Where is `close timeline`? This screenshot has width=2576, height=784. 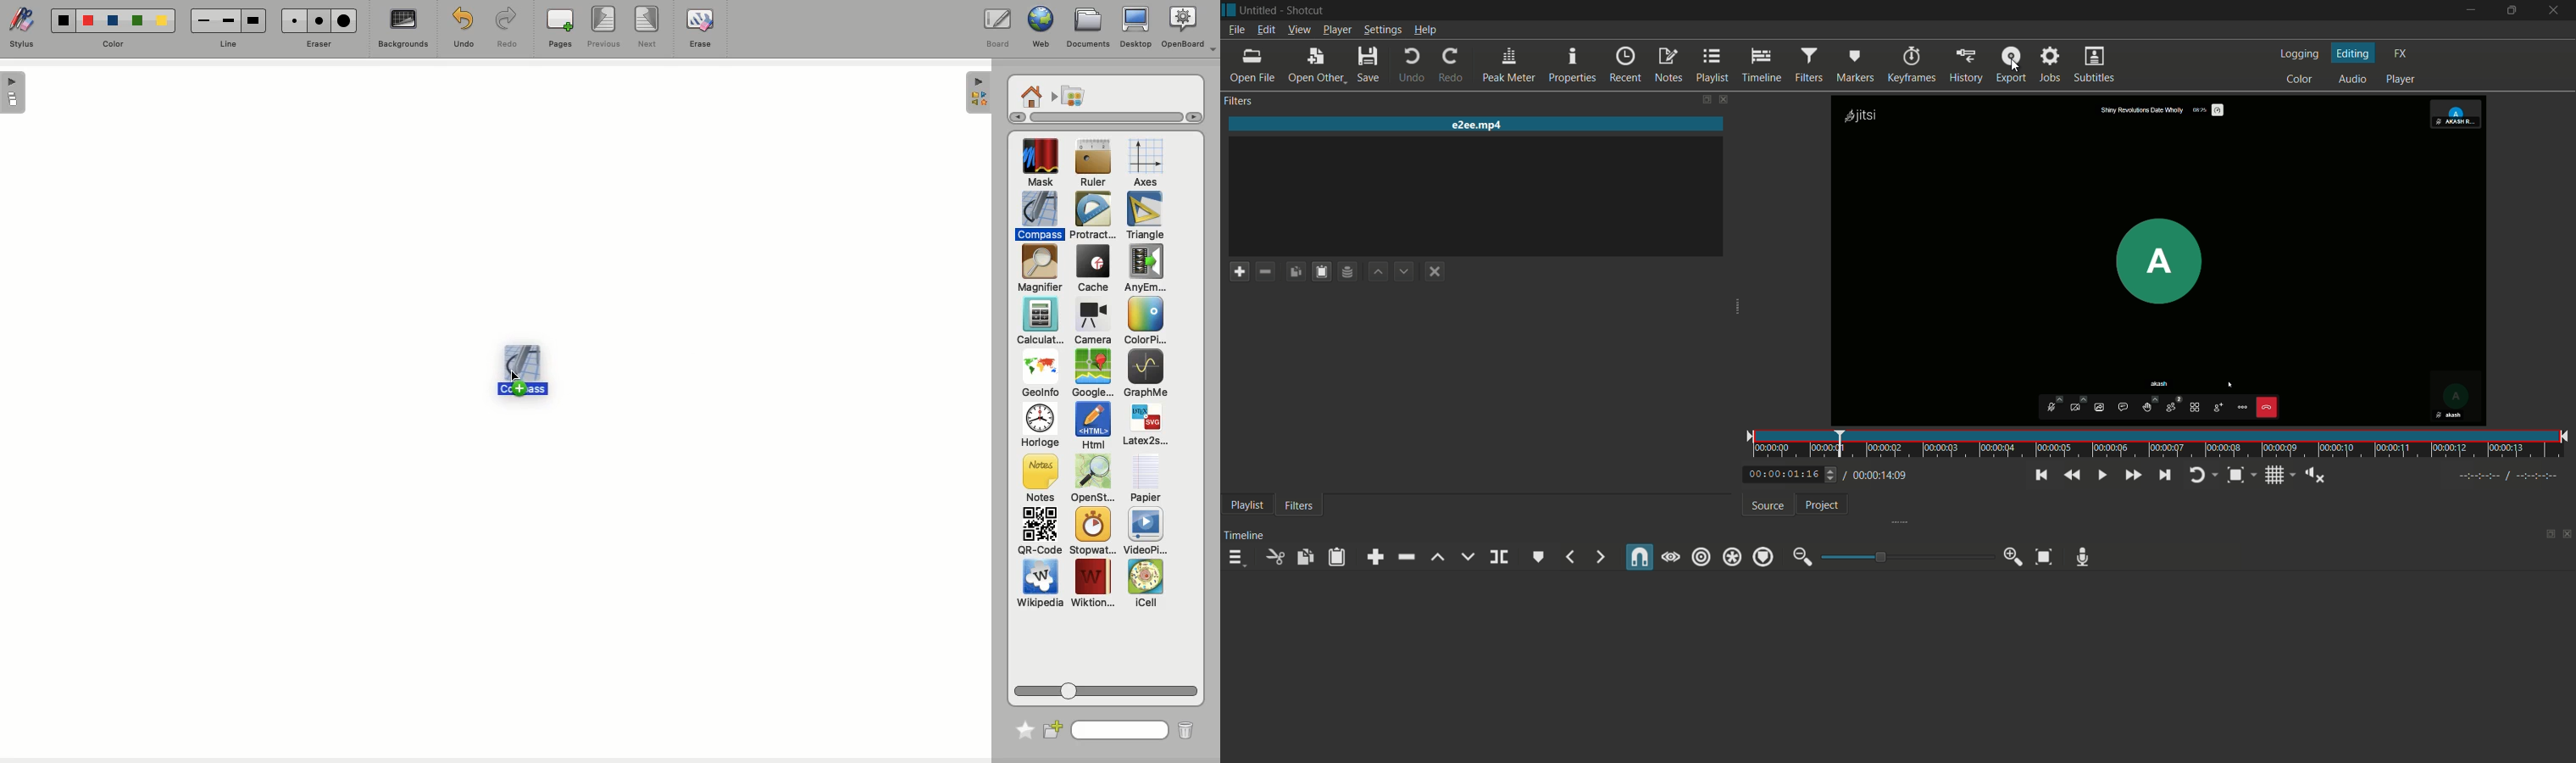
close timeline is located at coordinates (2568, 536).